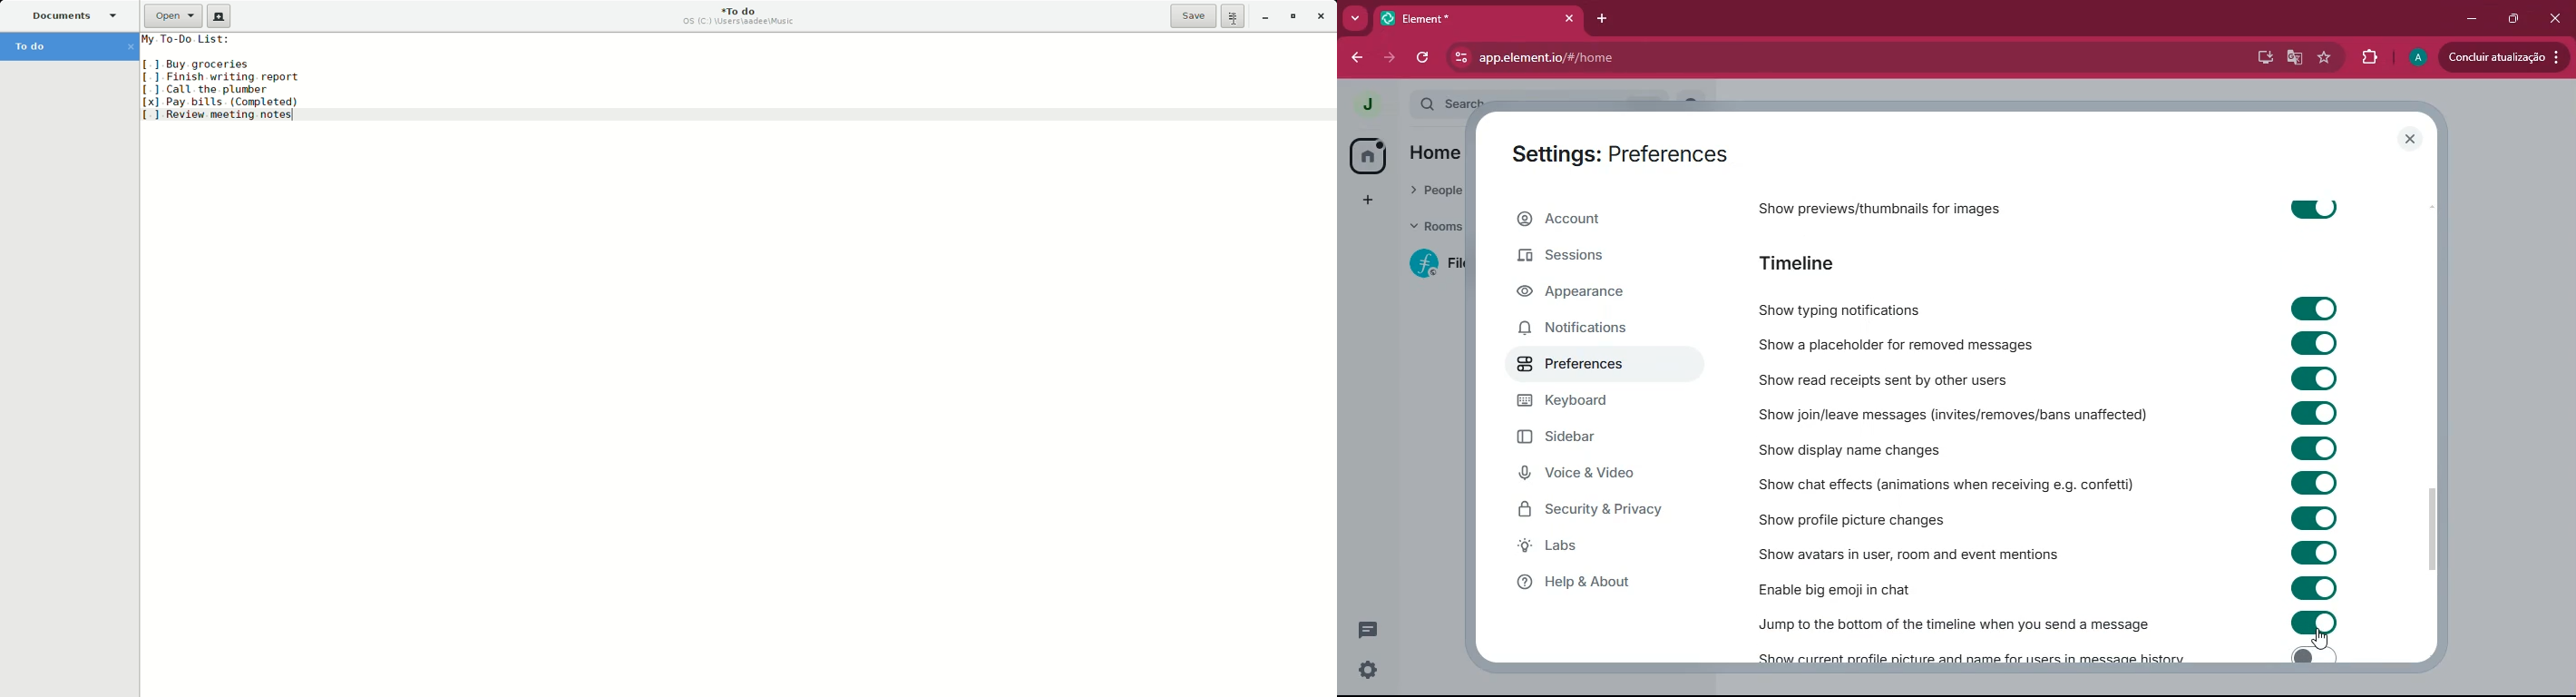 The image size is (2576, 700). Describe the element at coordinates (1359, 104) in the screenshot. I see `j` at that location.